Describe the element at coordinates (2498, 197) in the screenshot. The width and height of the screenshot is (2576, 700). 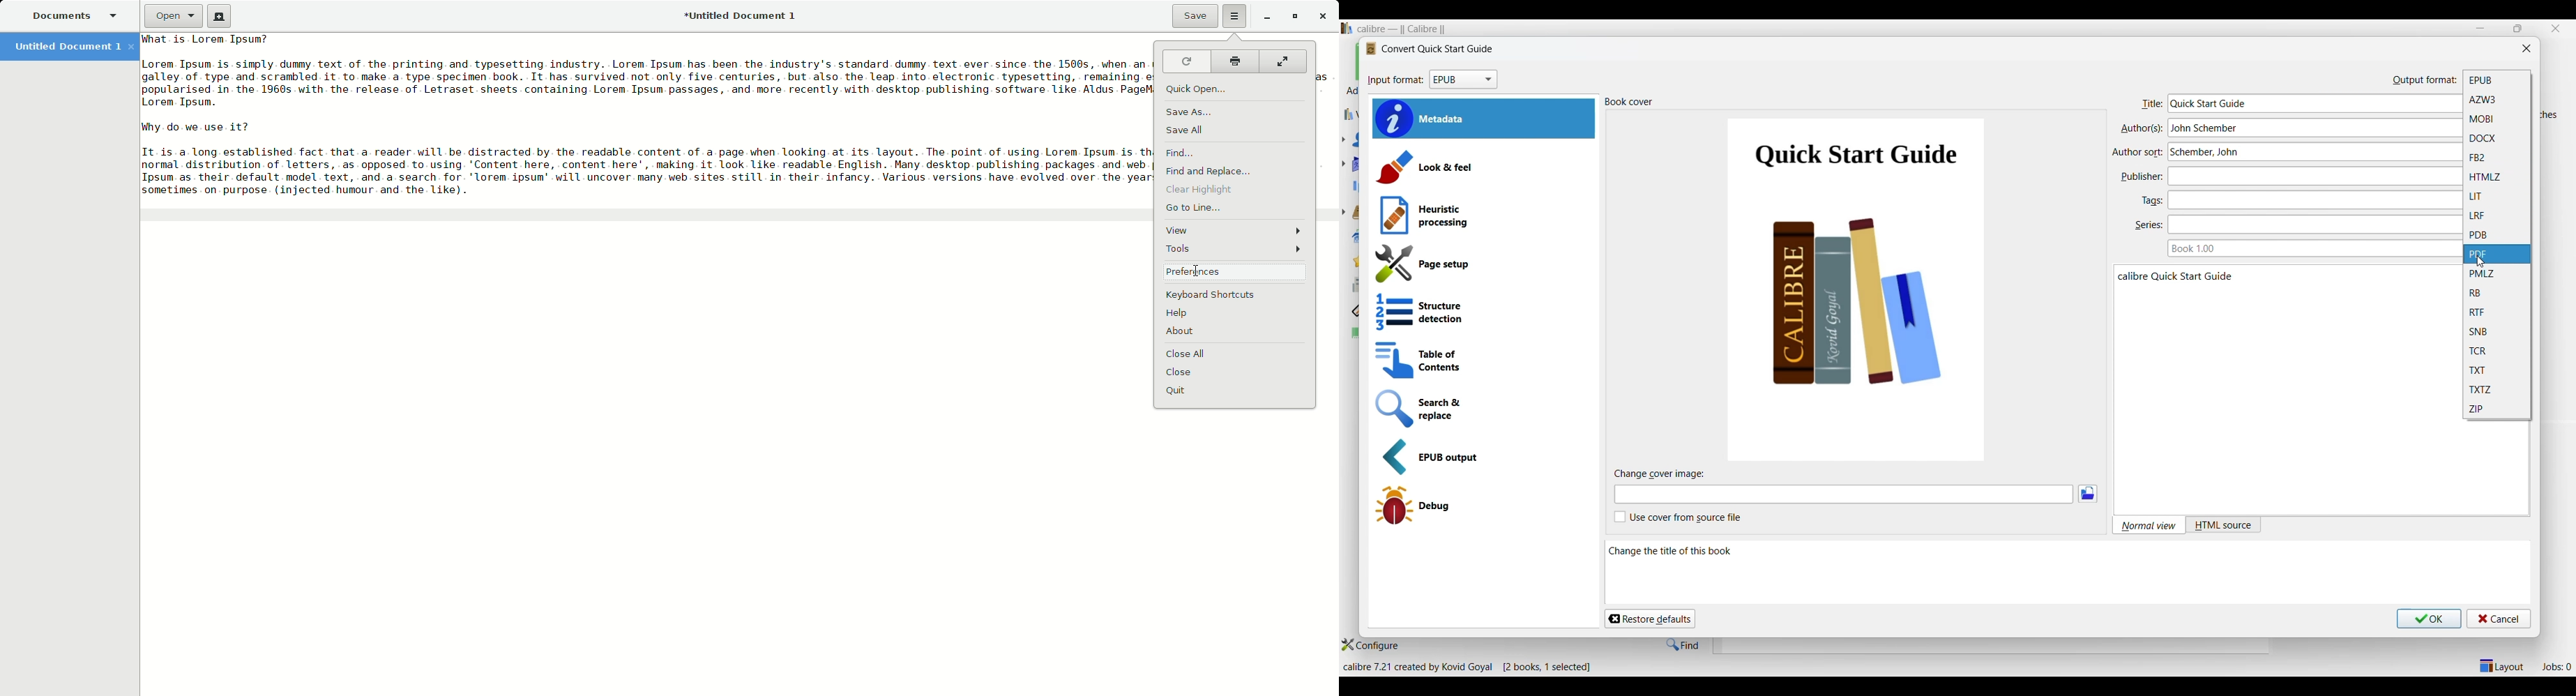
I see `LIT` at that location.